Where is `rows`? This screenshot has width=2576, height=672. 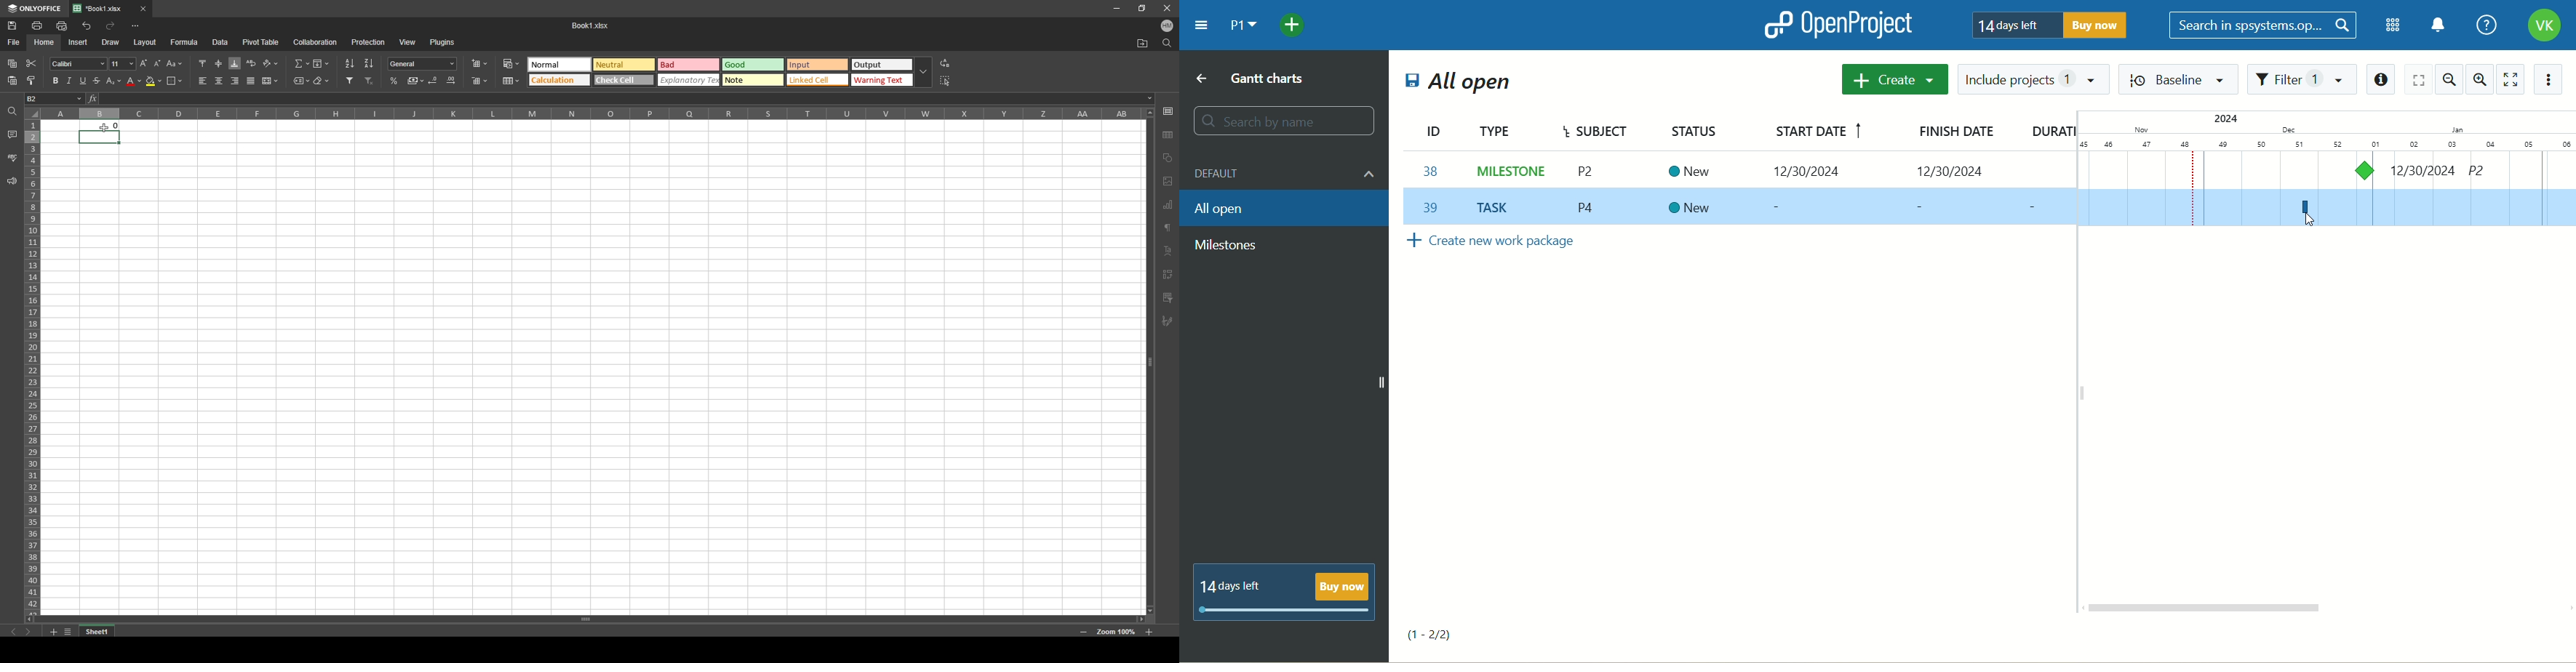
rows is located at coordinates (31, 365).